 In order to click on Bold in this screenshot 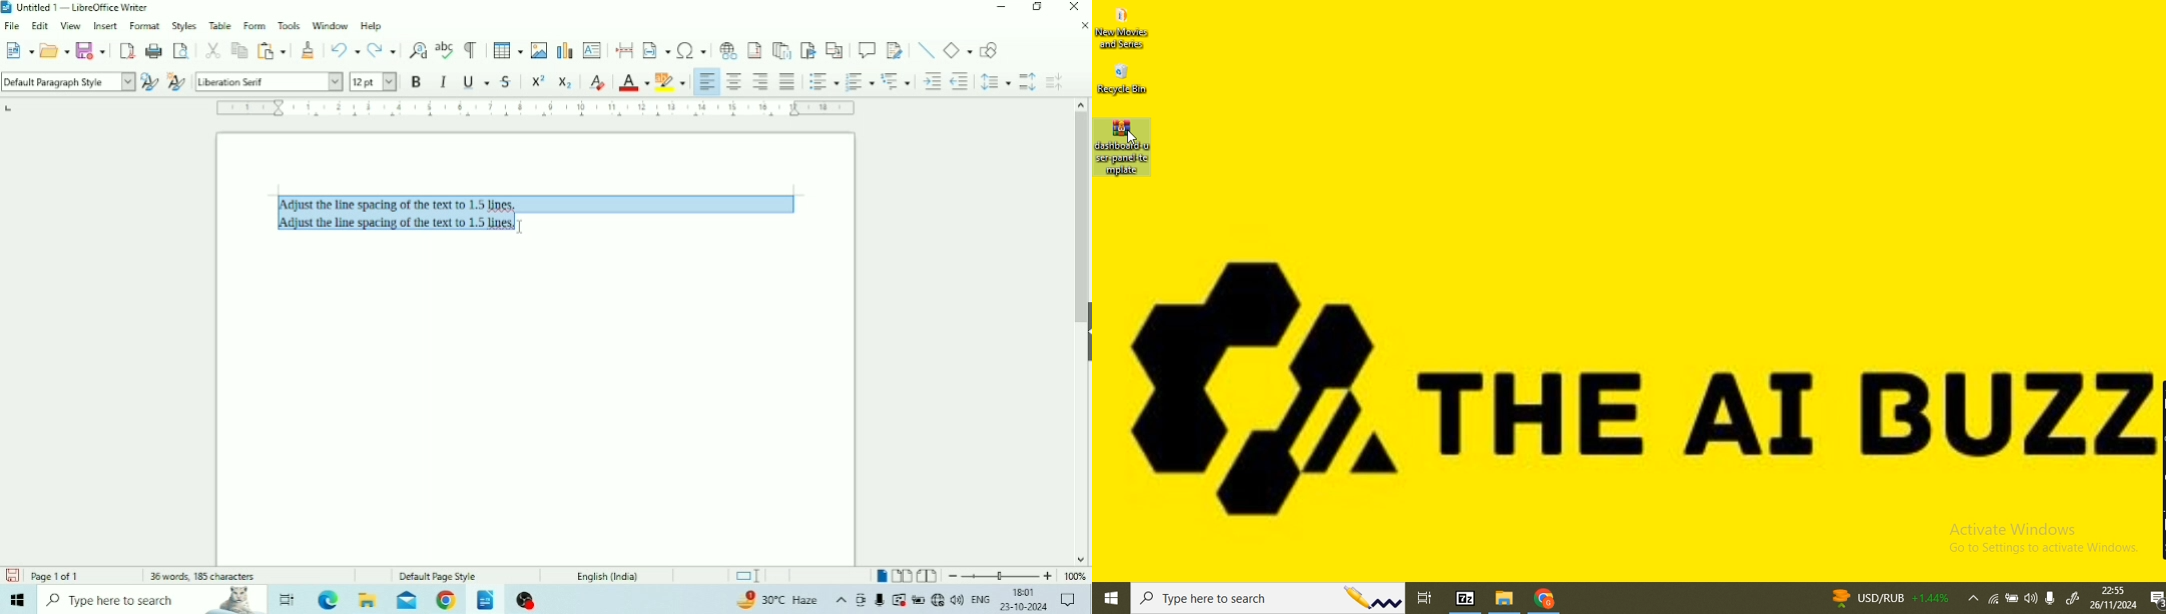, I will do `click(417, 82)`.